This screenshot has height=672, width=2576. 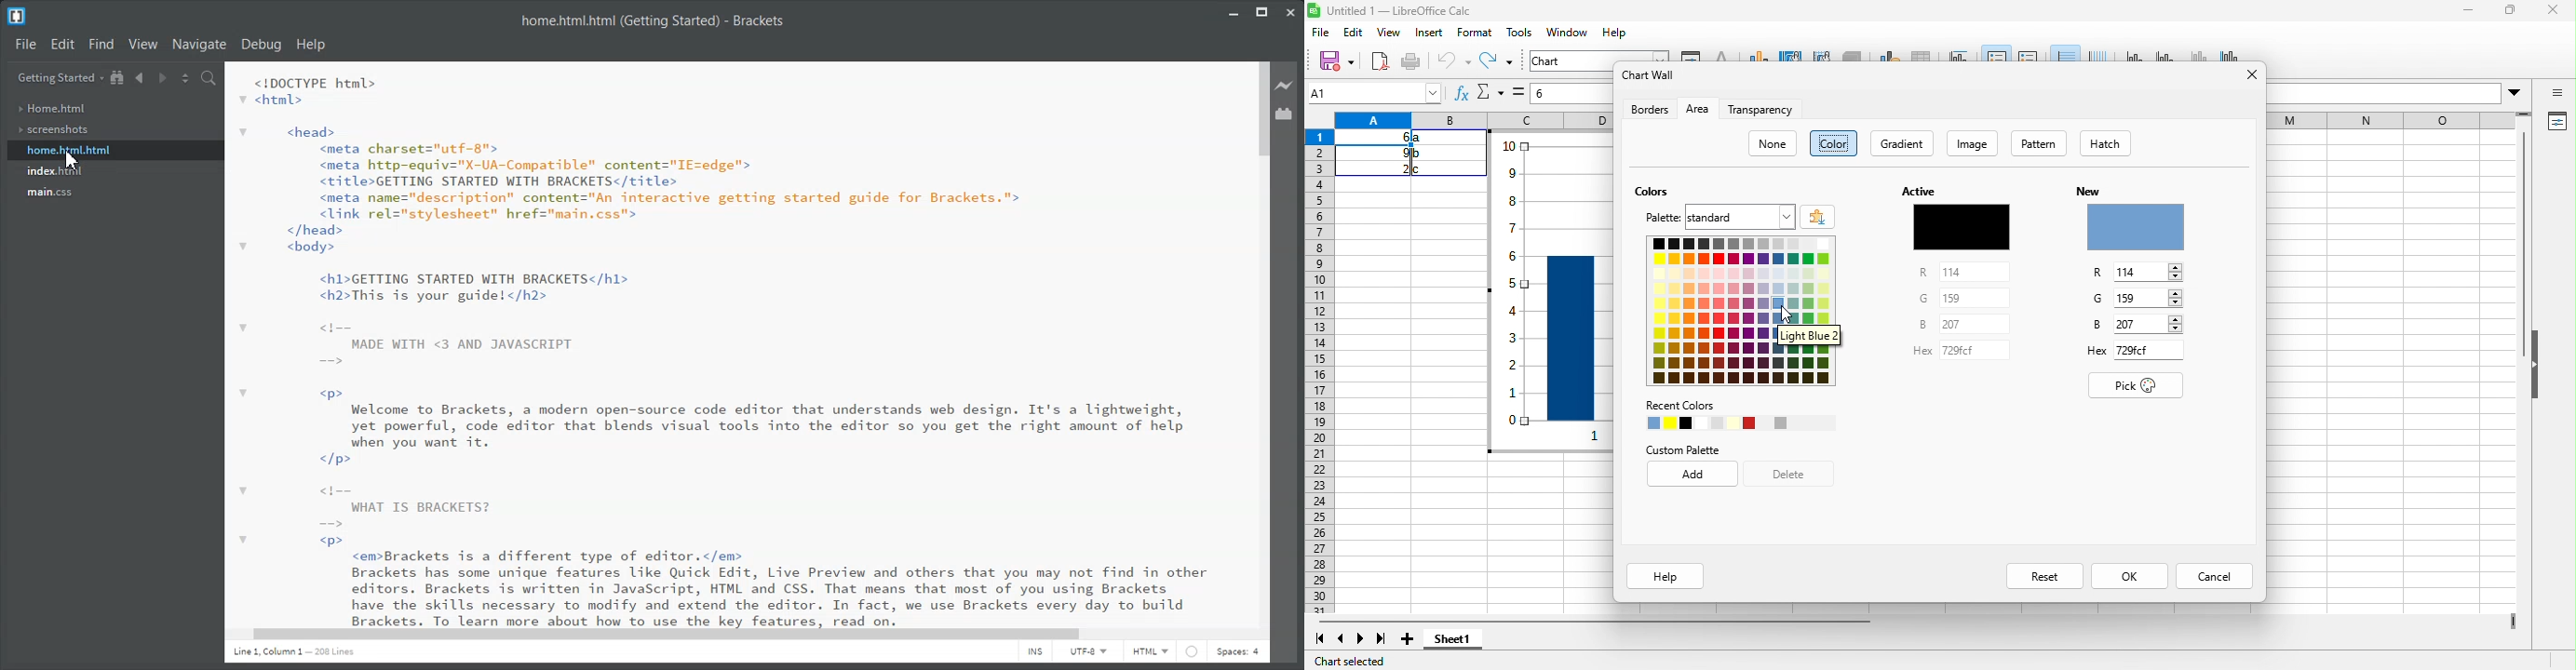 I want to click on add, so click(x=1820, y=217).